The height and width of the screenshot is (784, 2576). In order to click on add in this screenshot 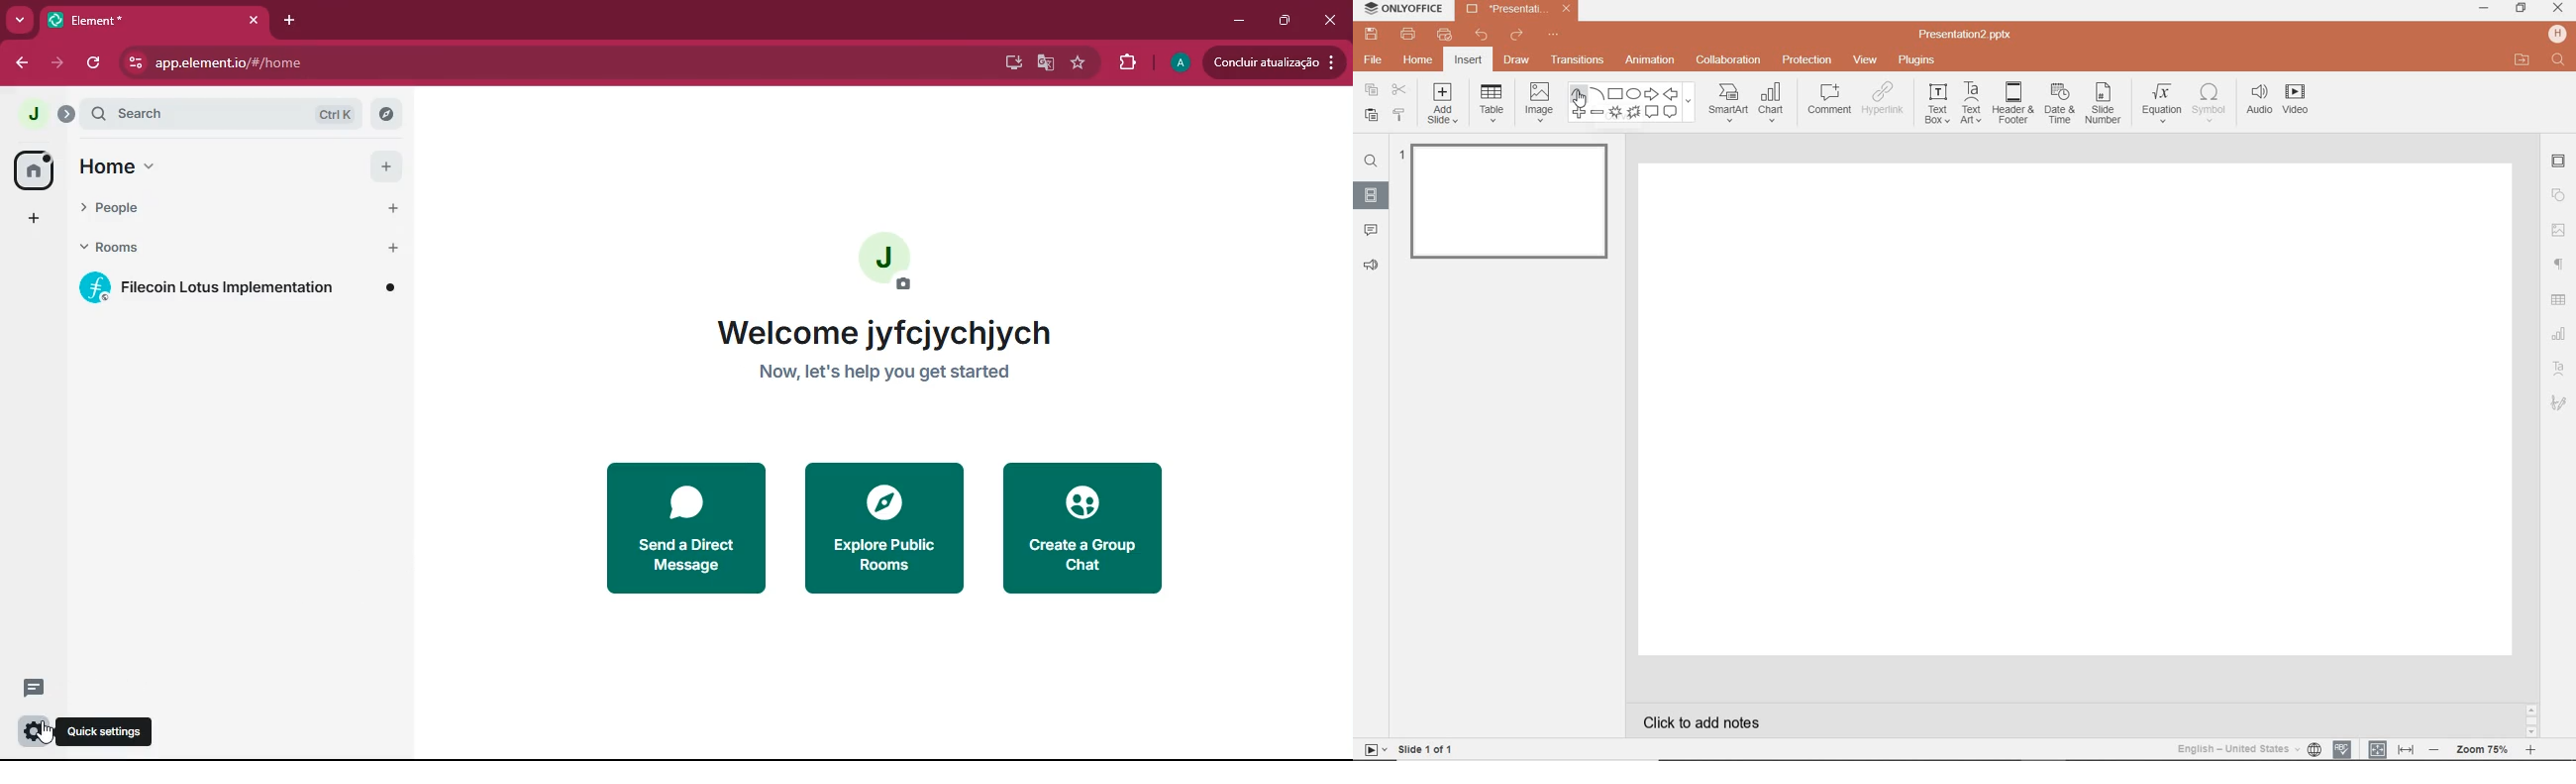, I will do `click(30, 220)`.